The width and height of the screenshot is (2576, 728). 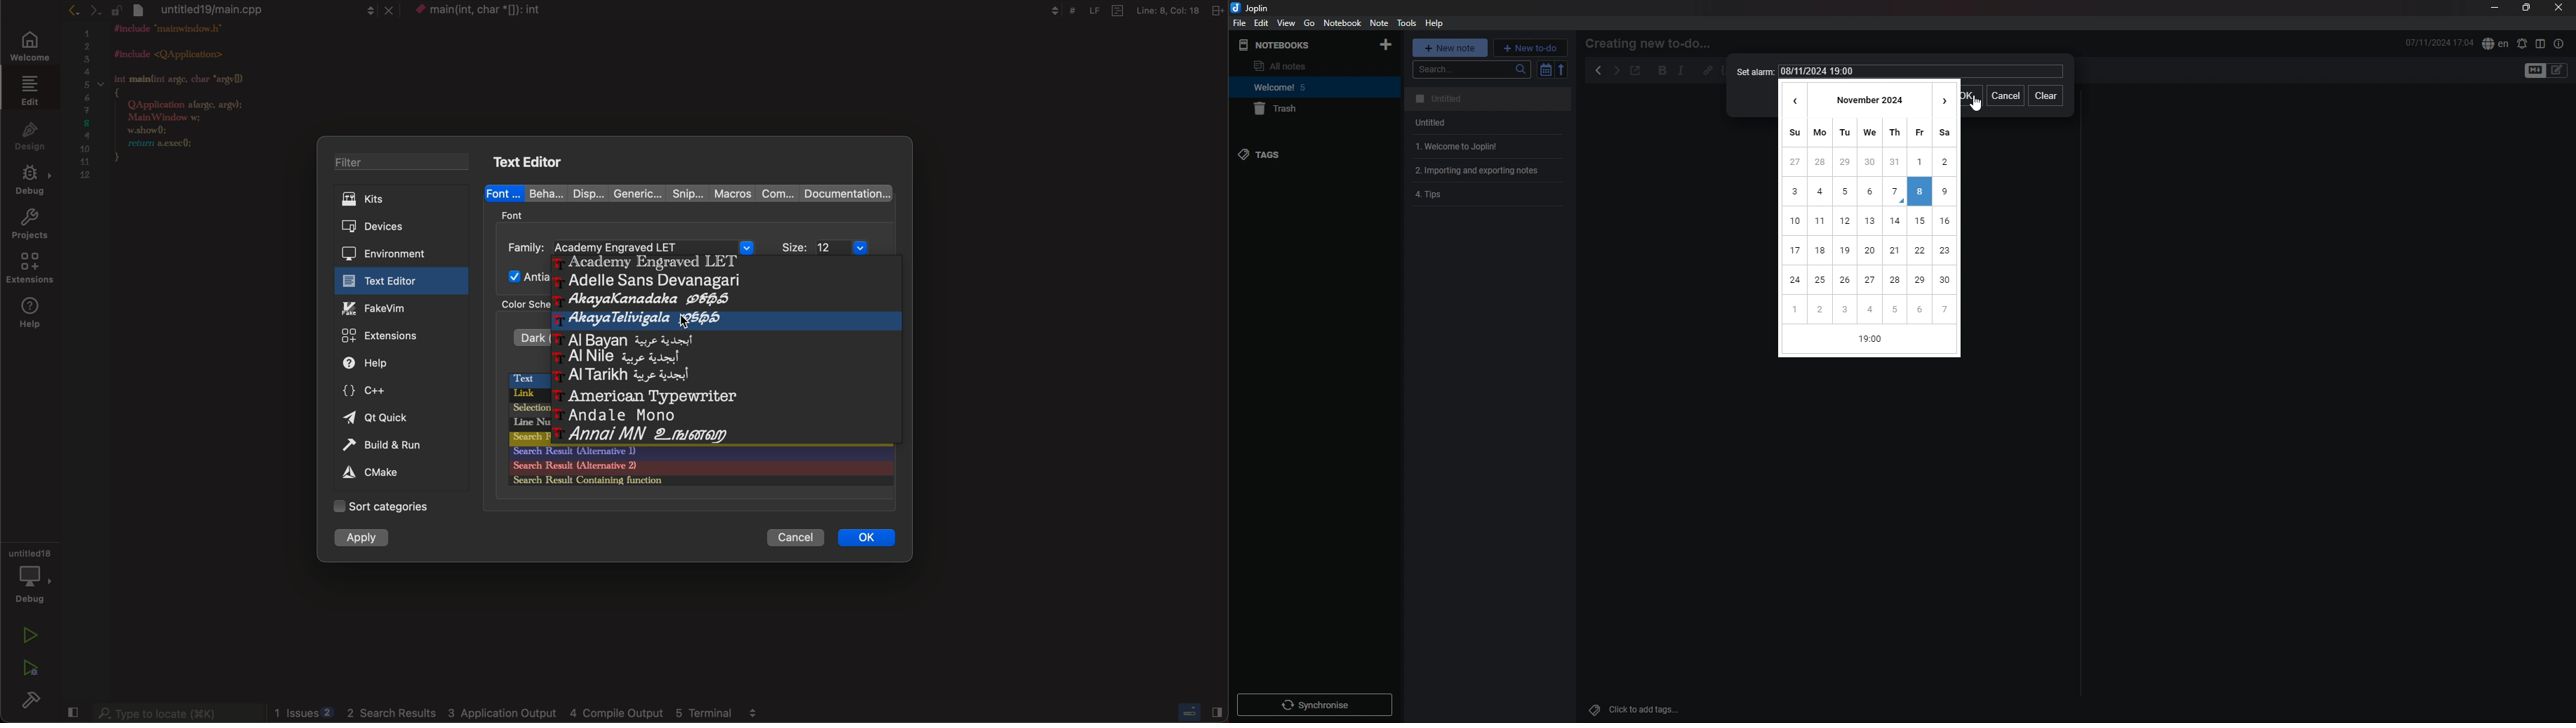 I want to click on add tags, so click(x=1636, y=710).